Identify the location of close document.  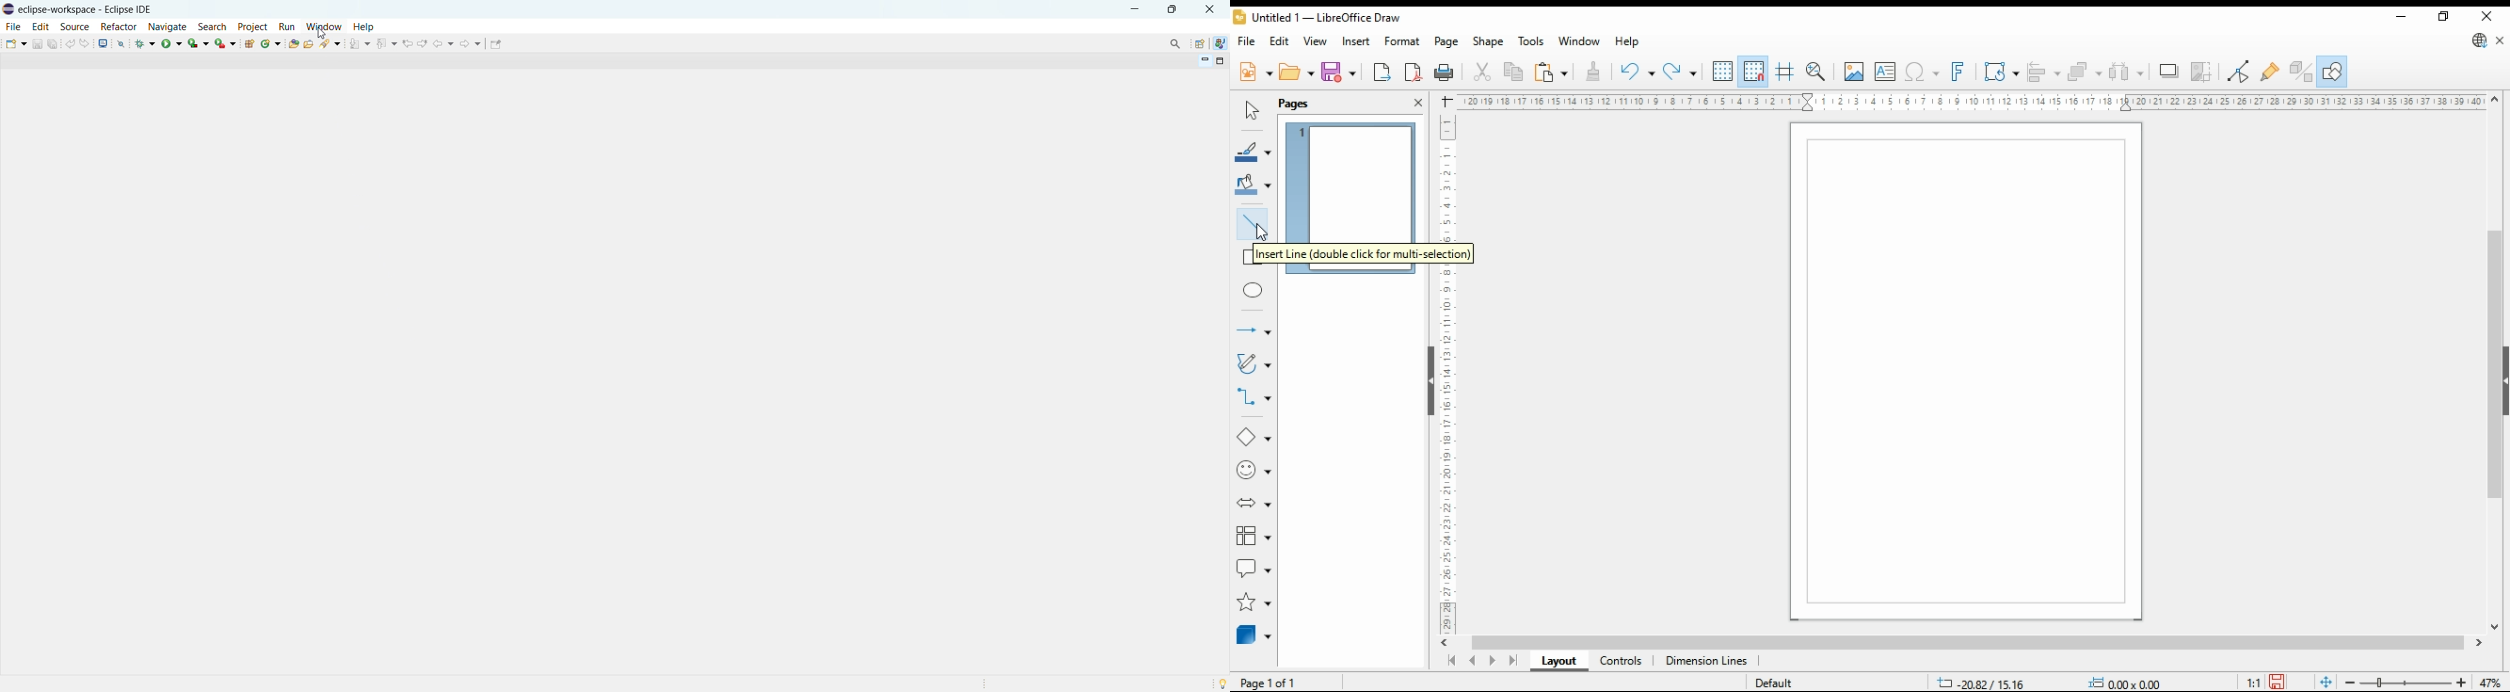
(2501, 42).